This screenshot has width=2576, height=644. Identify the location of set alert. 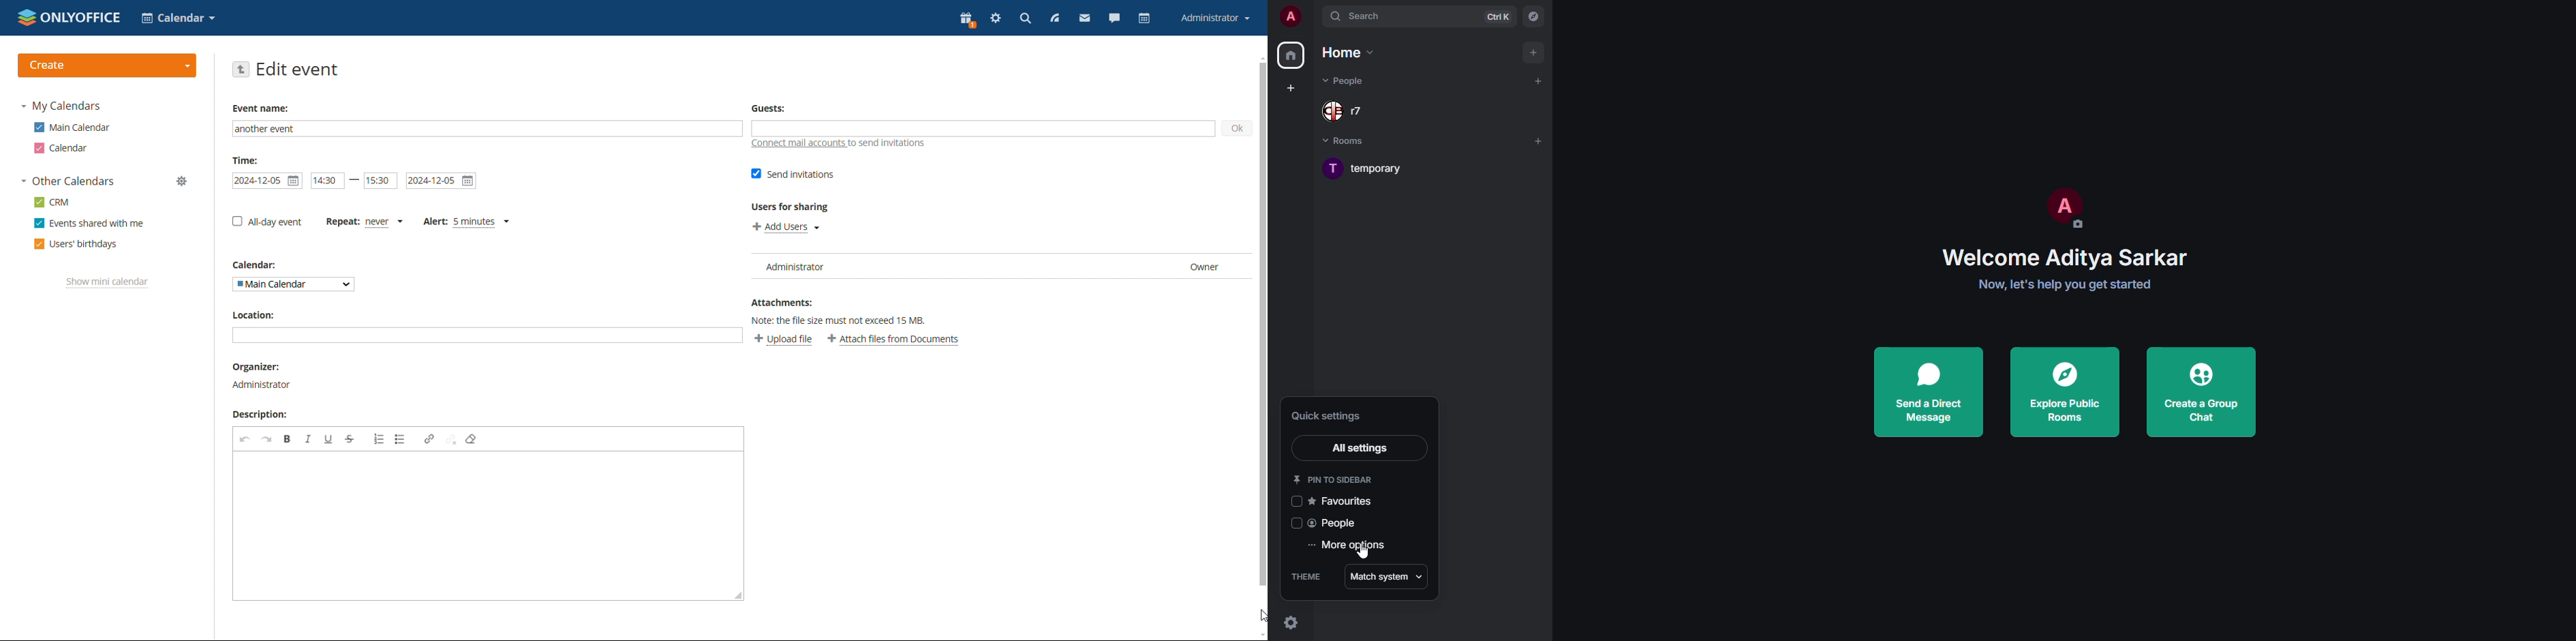
(468, 222).